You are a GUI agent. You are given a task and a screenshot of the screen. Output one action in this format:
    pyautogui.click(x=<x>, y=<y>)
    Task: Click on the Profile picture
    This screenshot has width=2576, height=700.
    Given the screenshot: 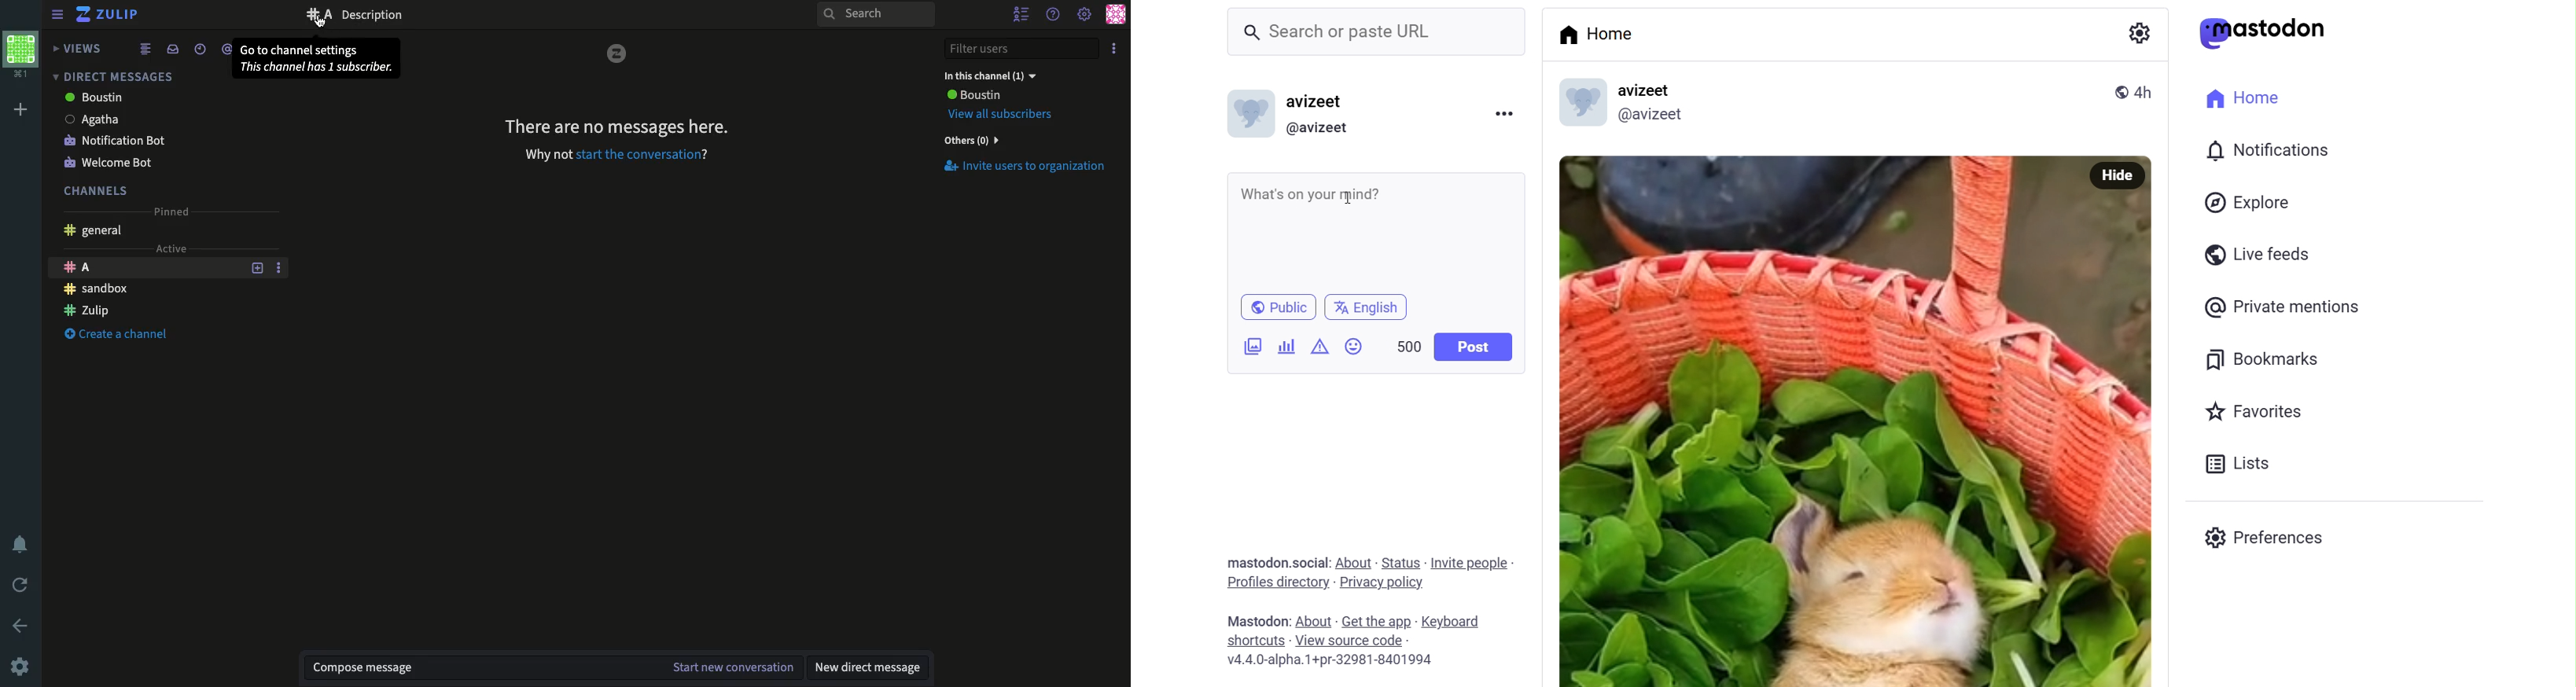 What is the action you would take?
    pyautogui.click(x=1249, y=114)
    